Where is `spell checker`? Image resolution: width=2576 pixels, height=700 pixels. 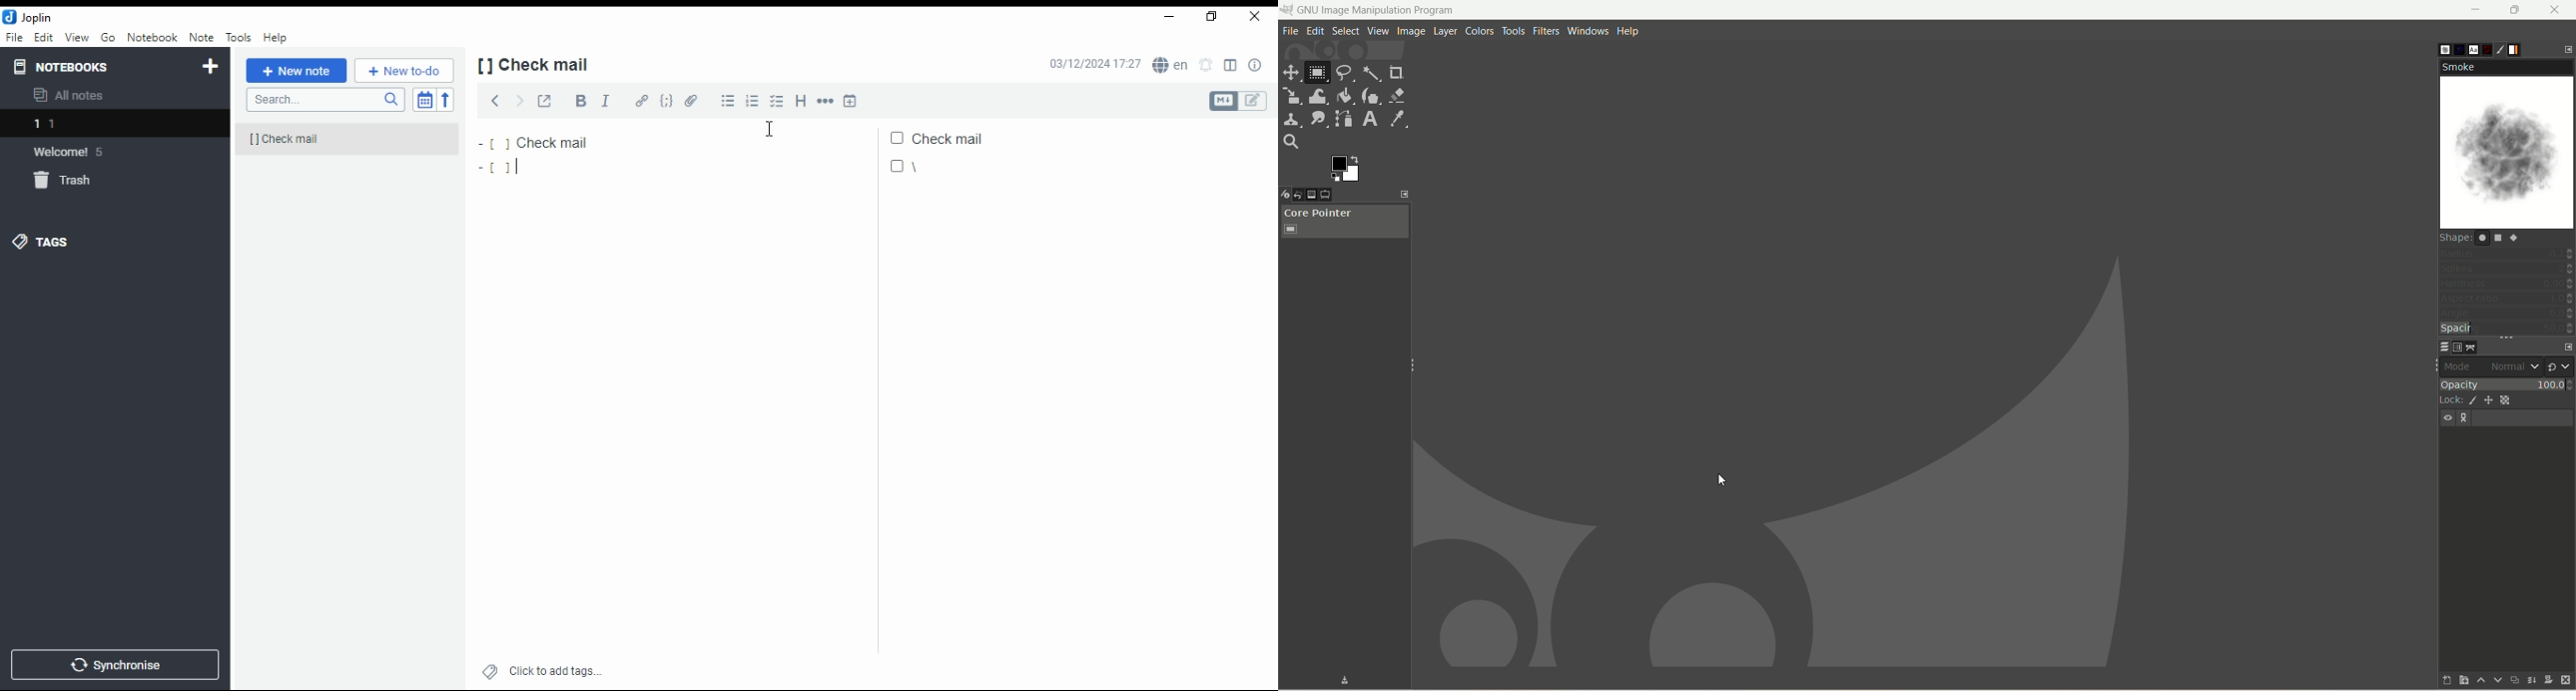 spell checker is located at coordinates (1173, 67).